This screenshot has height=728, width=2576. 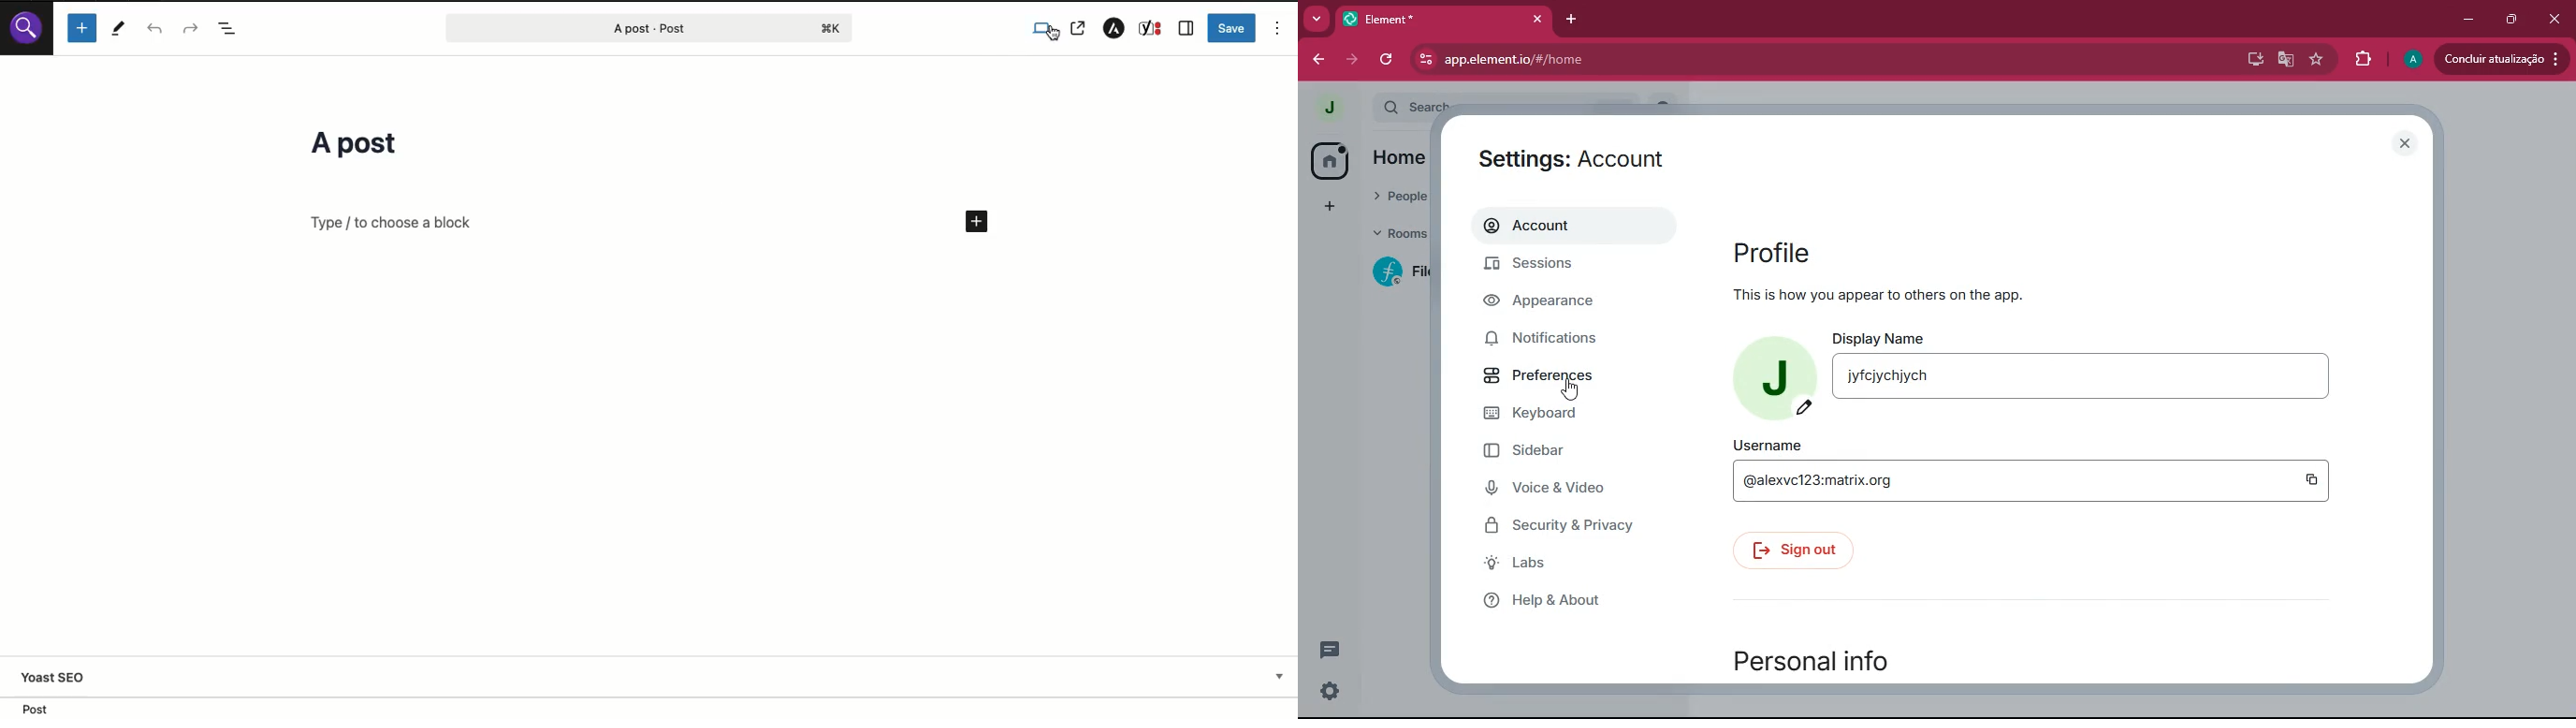 I want to click on forward, so click(x=1354, y=57).